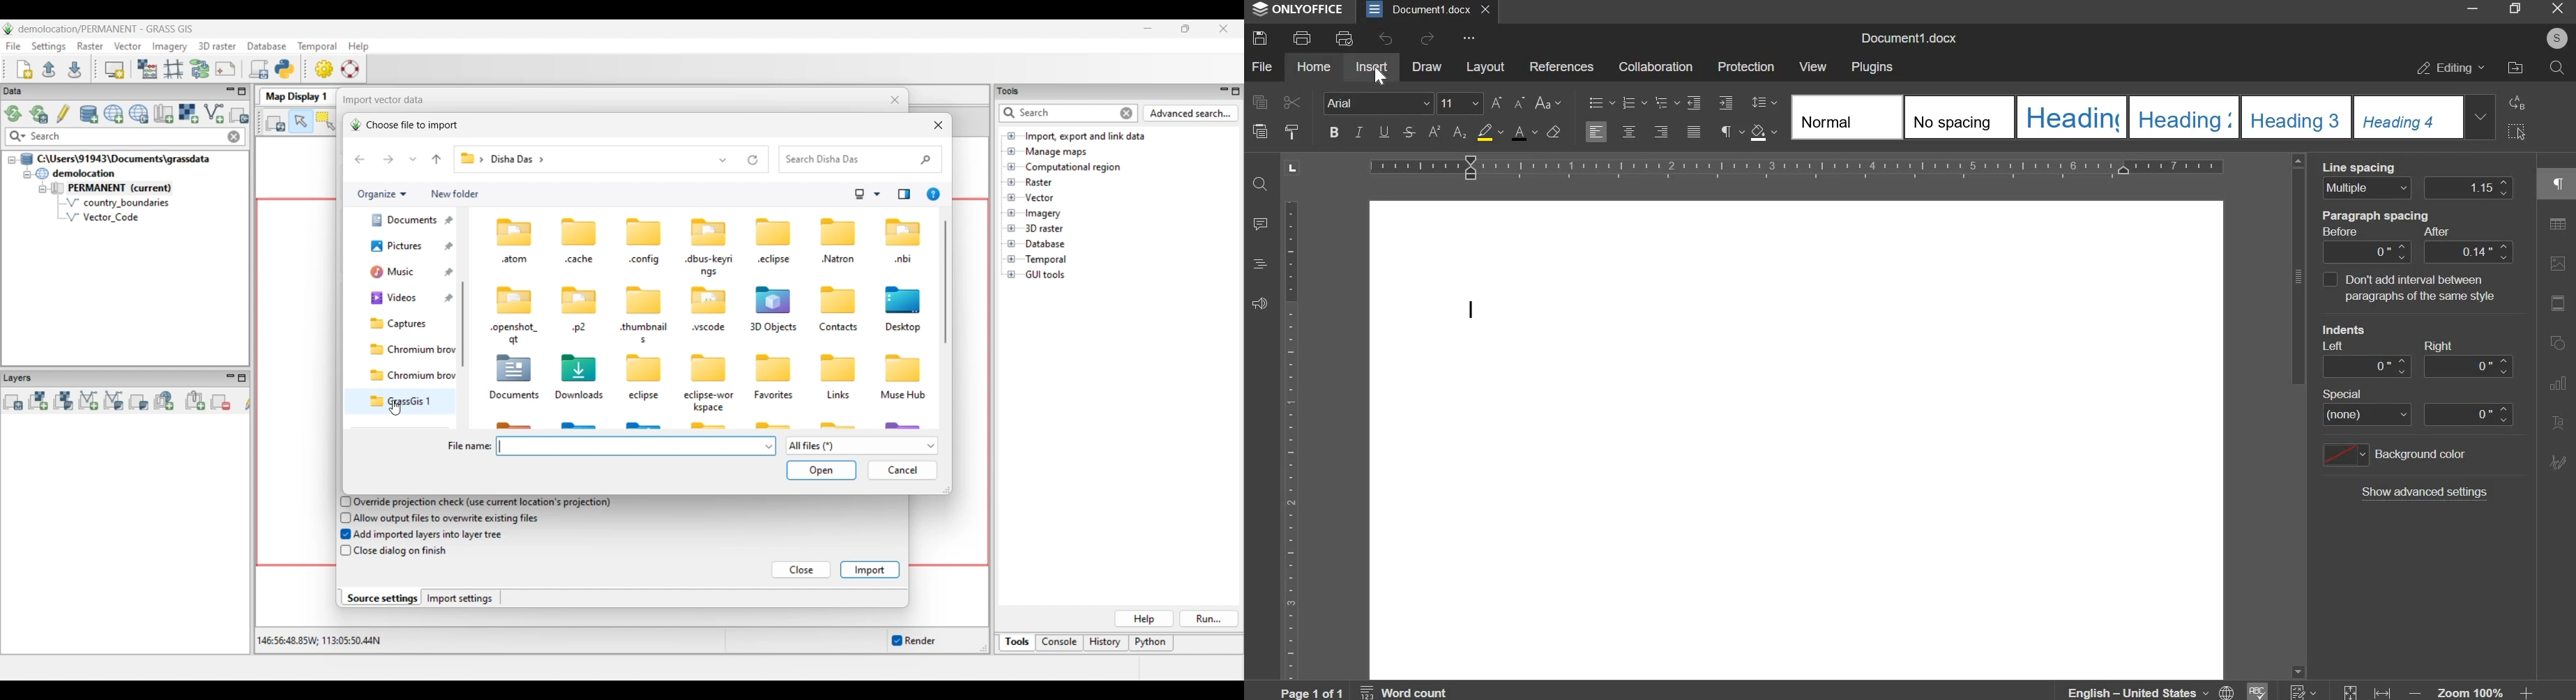 The image size is (2576, 700). I want to click on file location, so click(2514, 68).